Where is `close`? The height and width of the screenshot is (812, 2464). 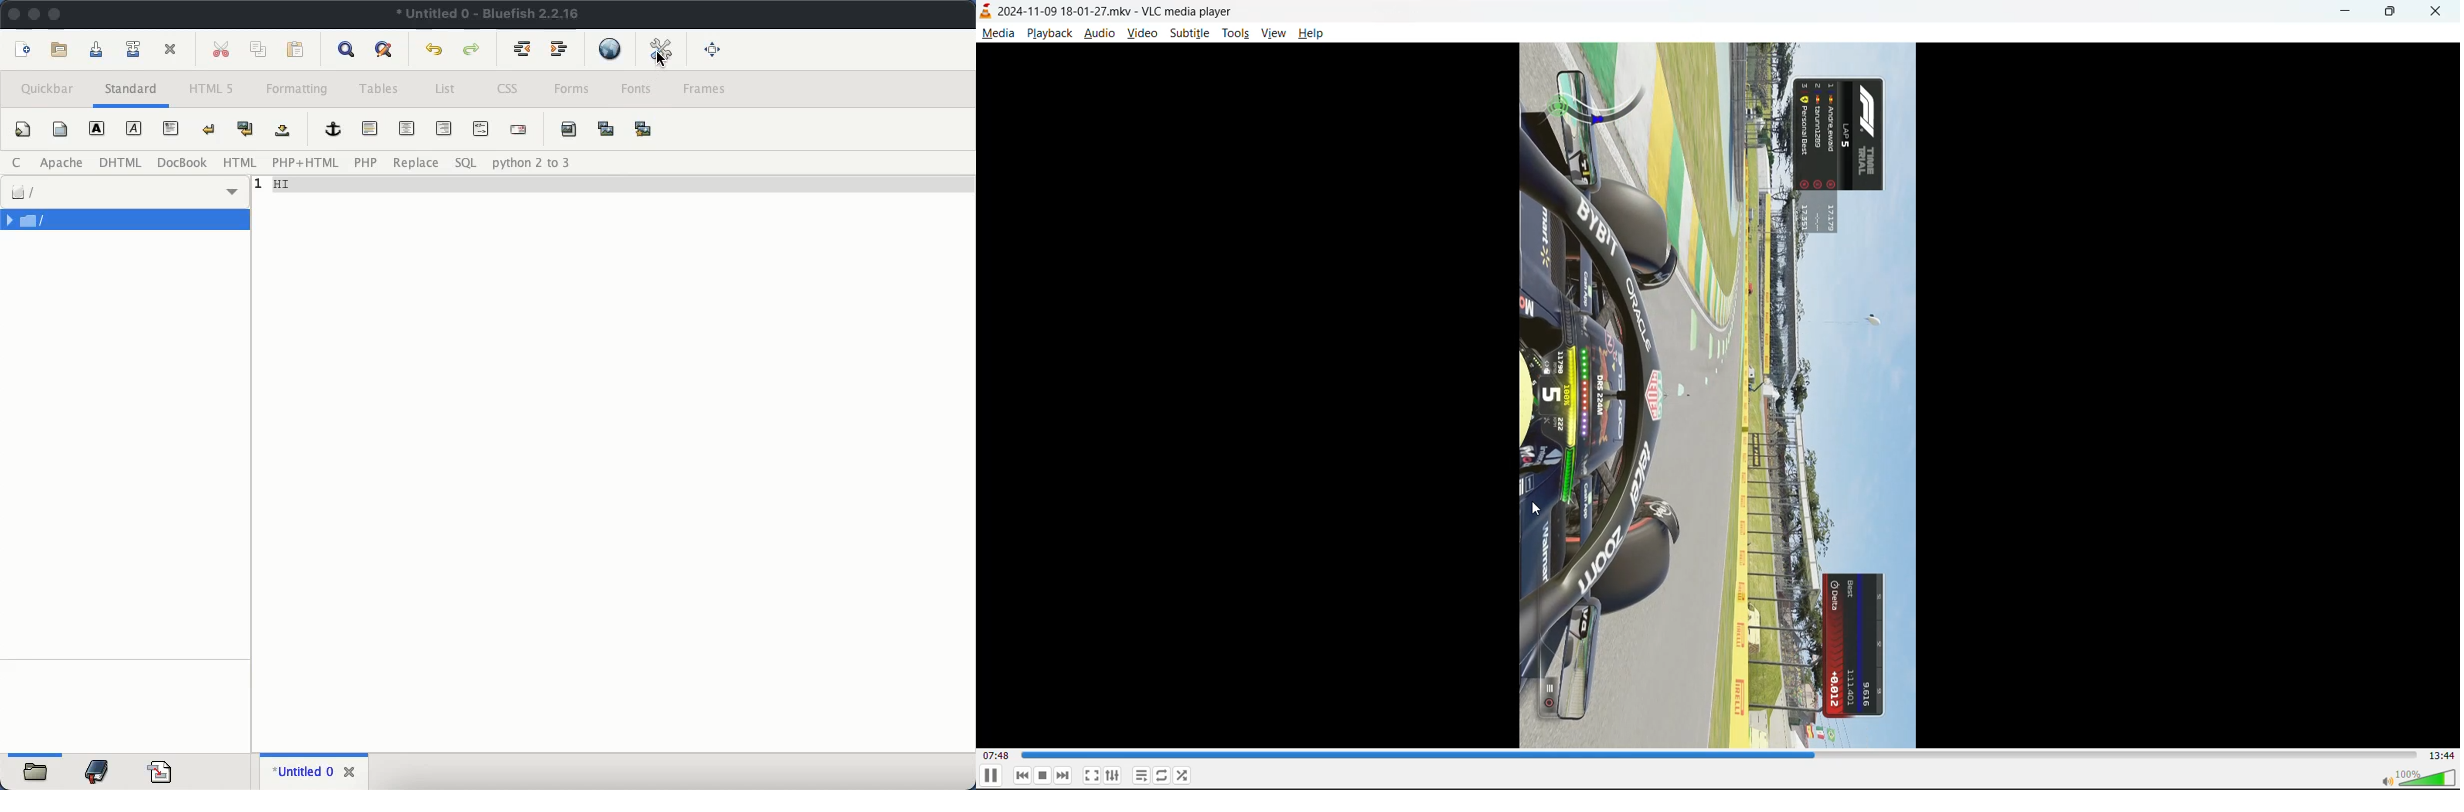 close is located at coordinates (2440, 9).